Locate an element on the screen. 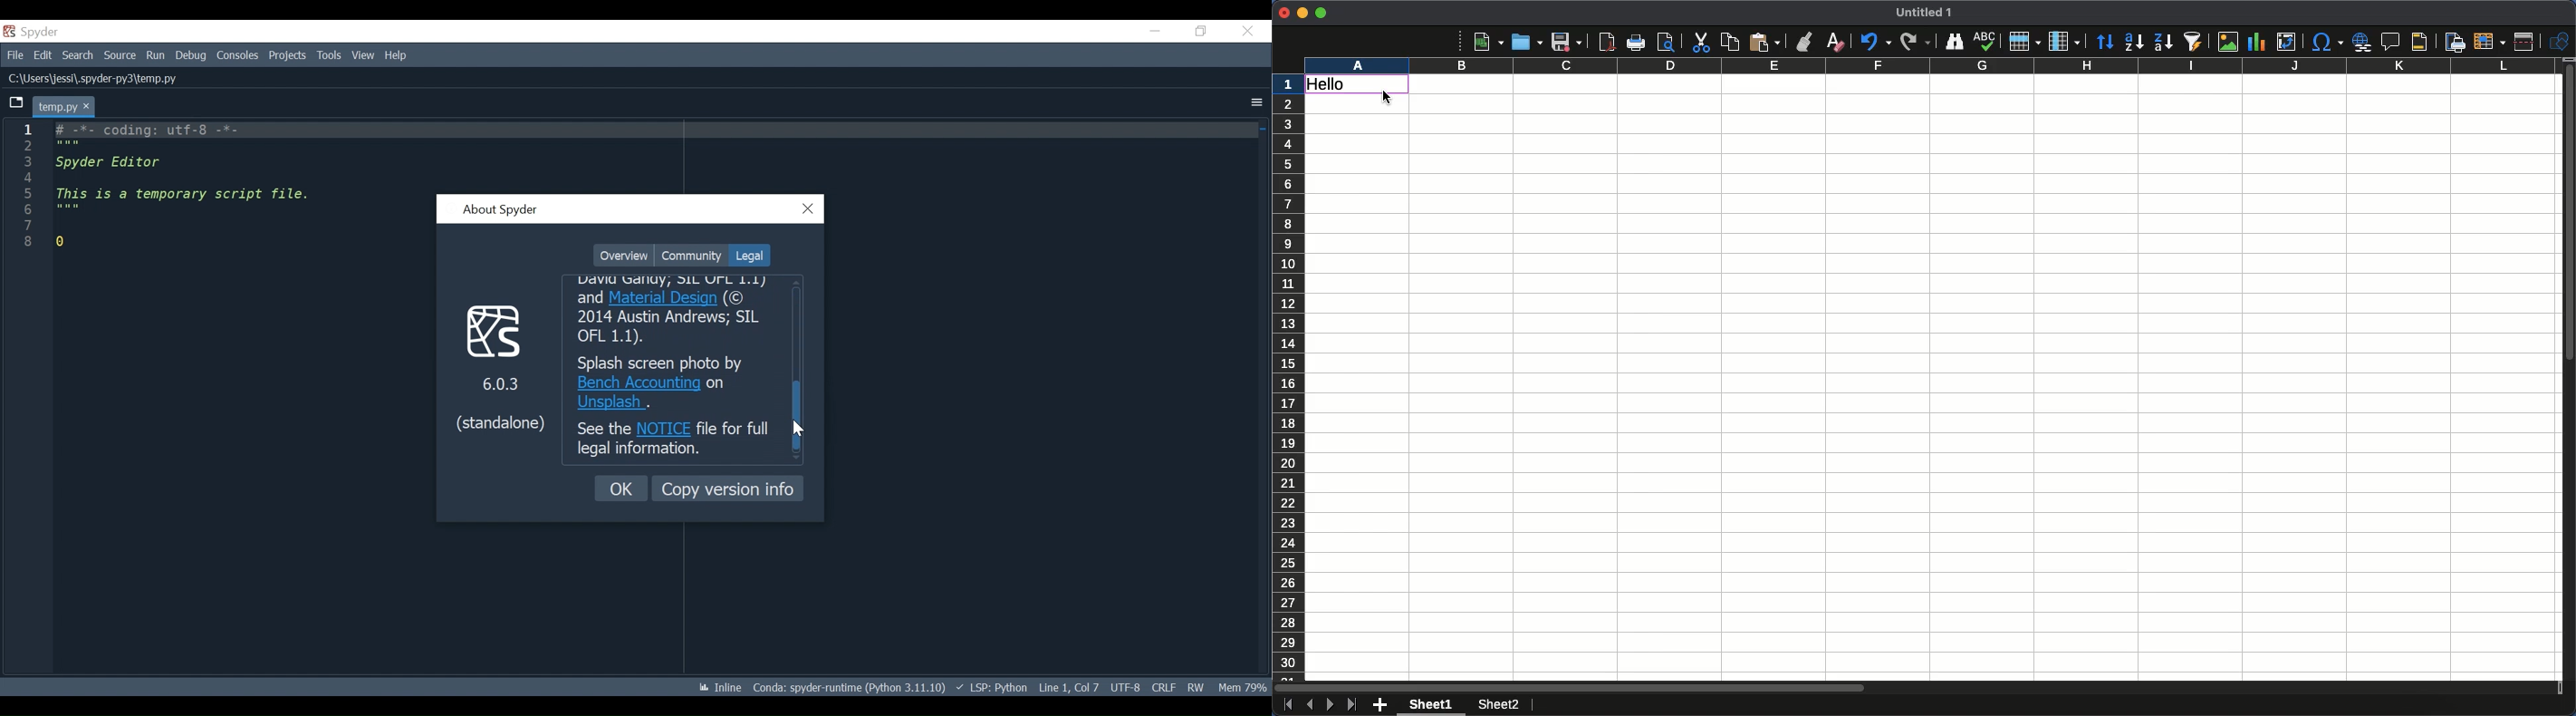 The width and height of the screenshot is (2576, 728). 6.0.3 (standalone) is located at coordinates (500, 366).